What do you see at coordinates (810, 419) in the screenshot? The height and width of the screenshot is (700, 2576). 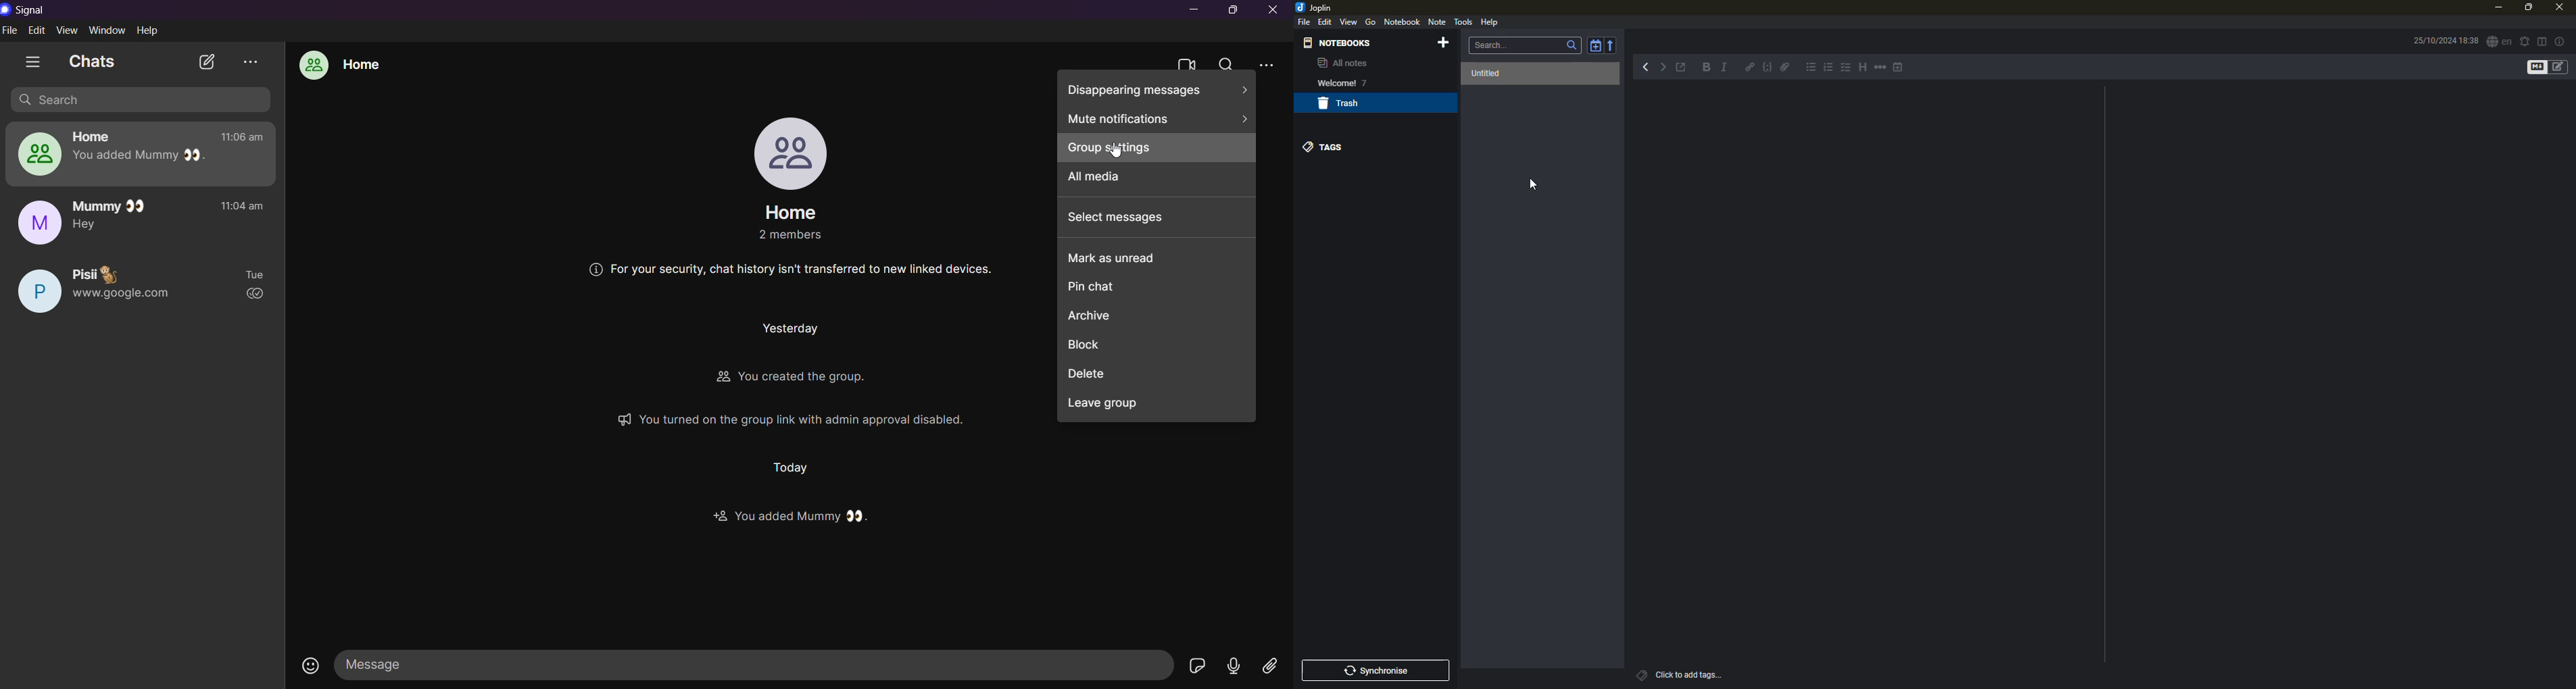 I see ` You turned on the group link with admin approval disabled.` at bounding box center [810, 419].